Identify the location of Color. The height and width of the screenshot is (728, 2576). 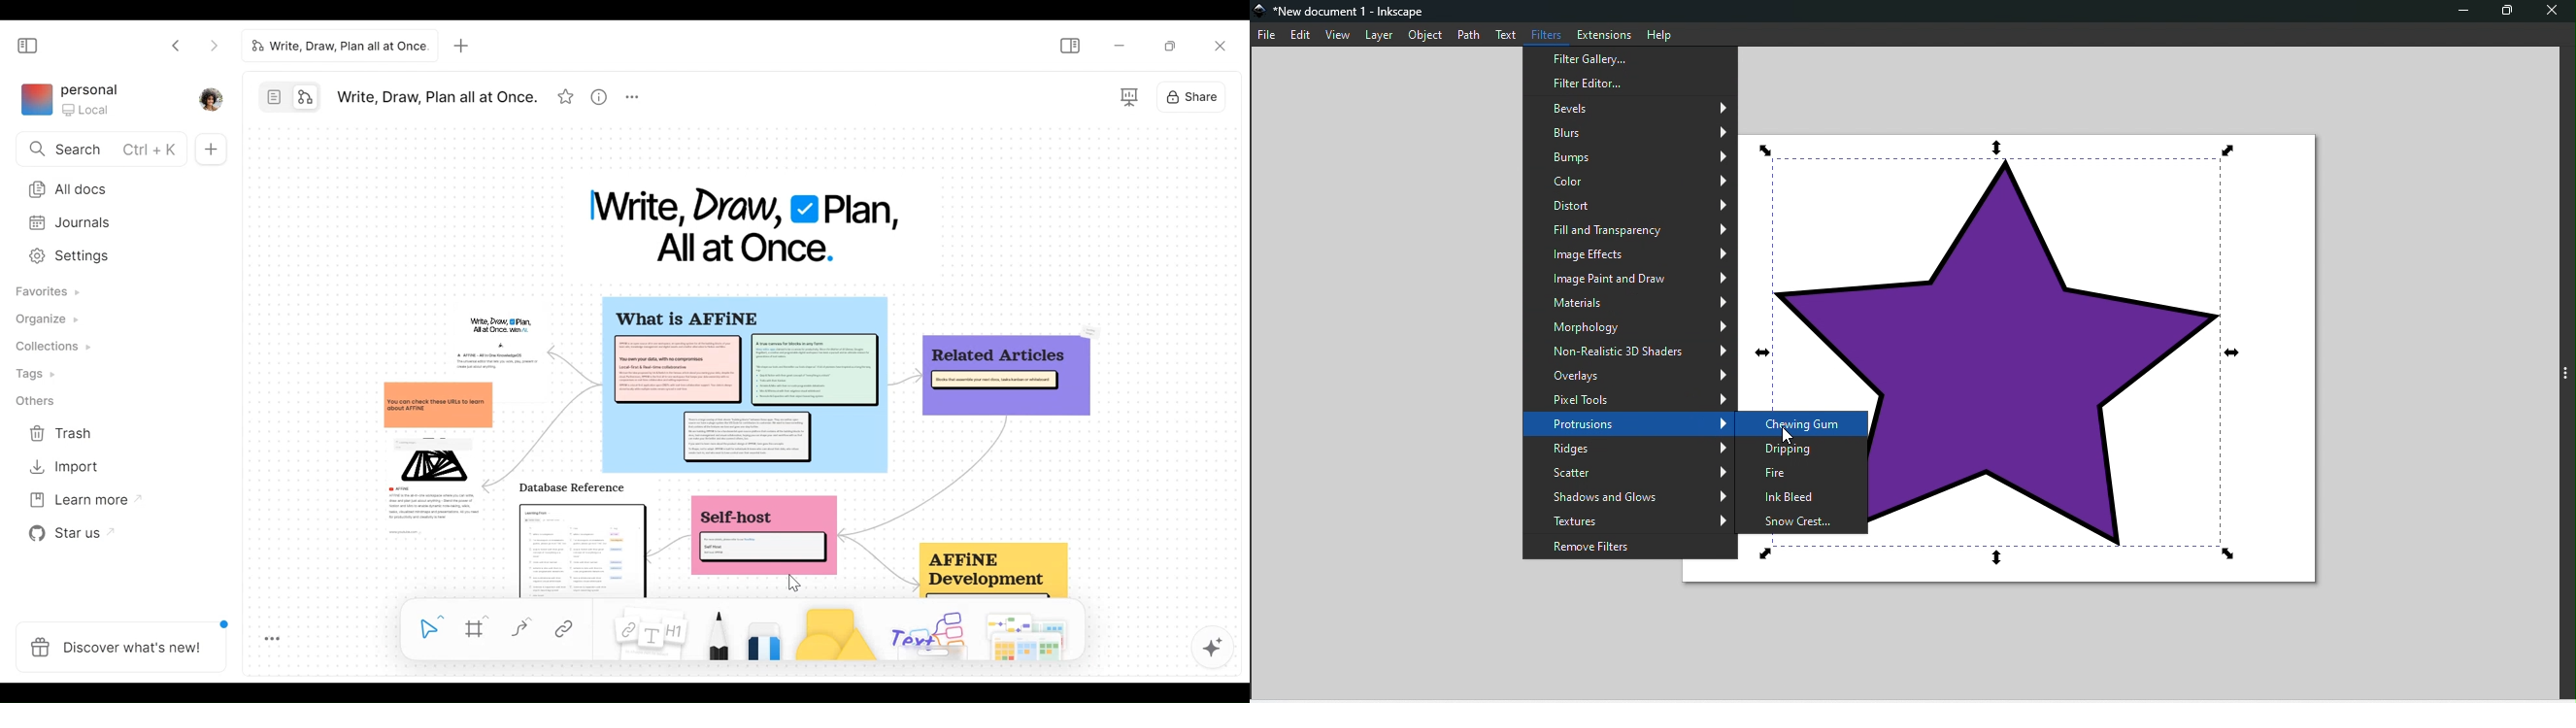
(1632, 180).